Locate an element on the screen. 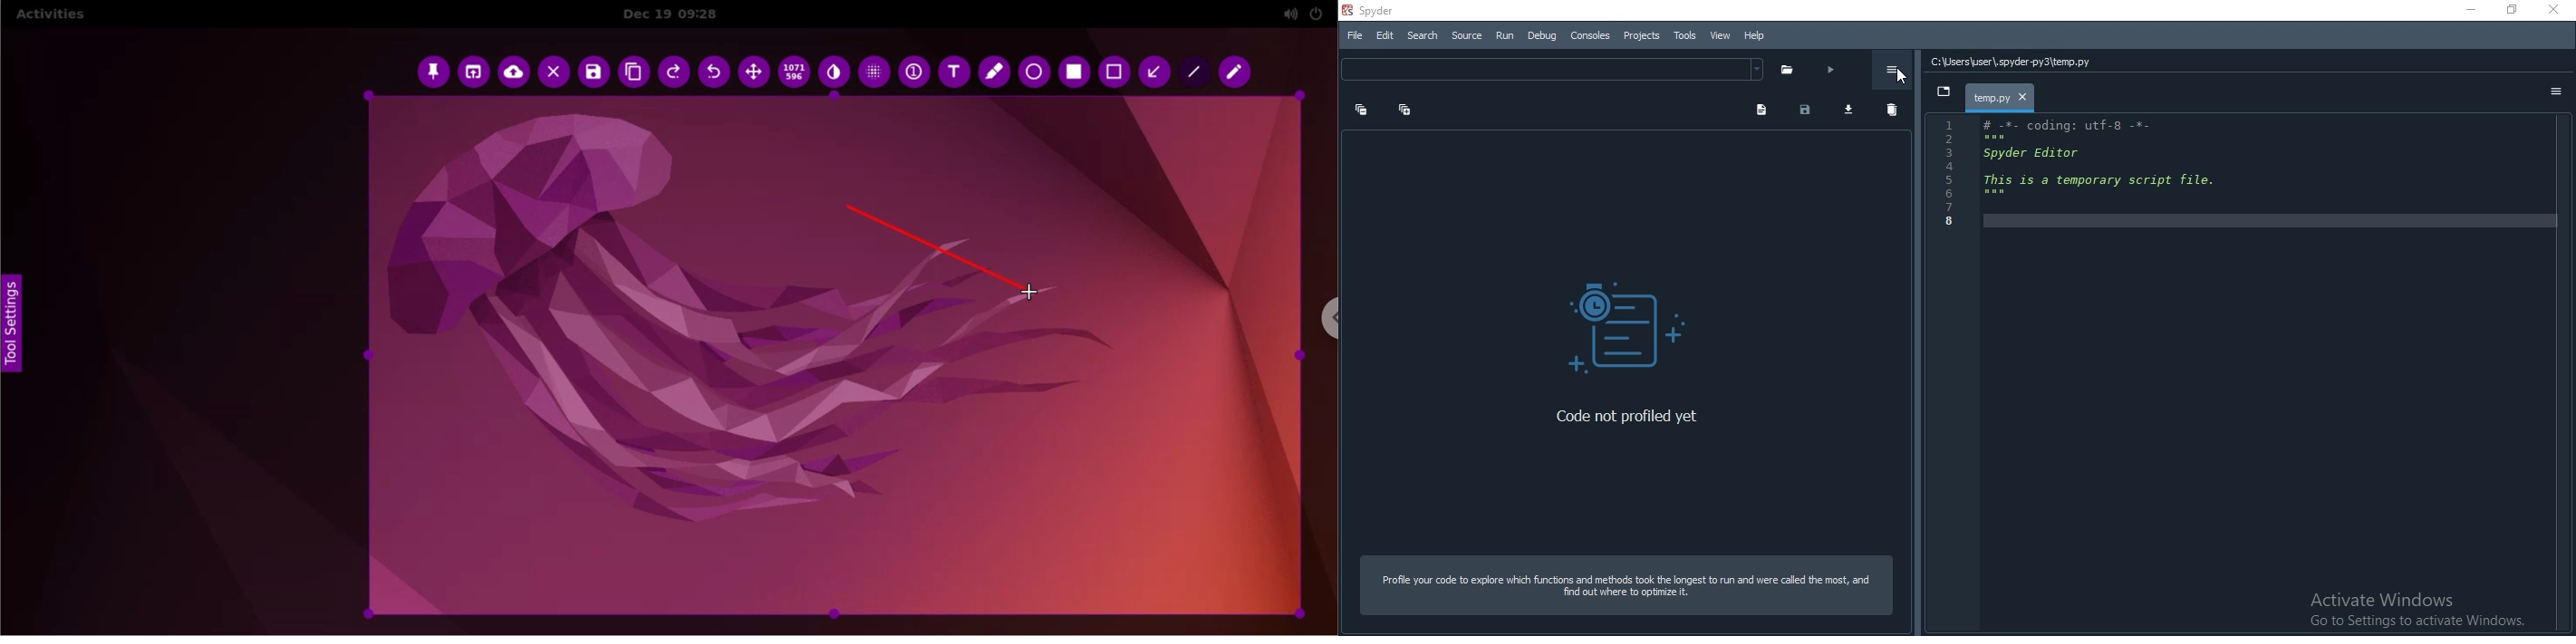 The height and width of the screenshot is (644, 2576). Consoles is located at coordinates (1589, 36).